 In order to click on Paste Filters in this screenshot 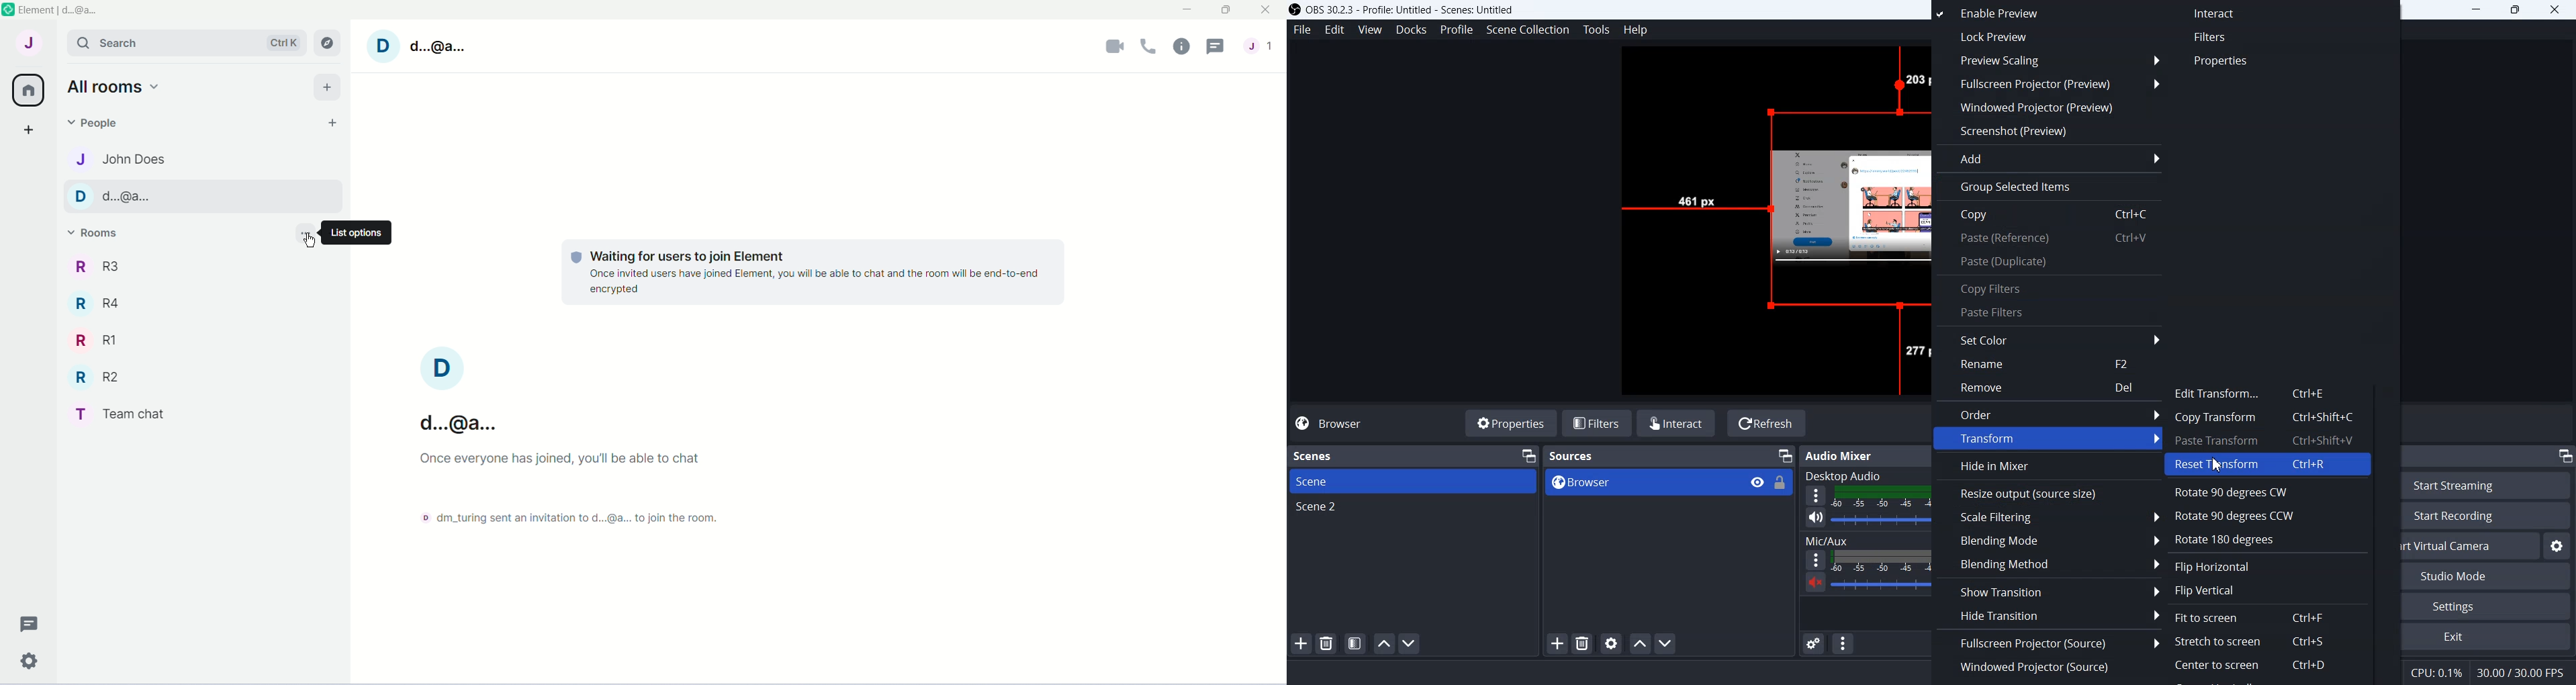, I will do `click(2050, 312)`.